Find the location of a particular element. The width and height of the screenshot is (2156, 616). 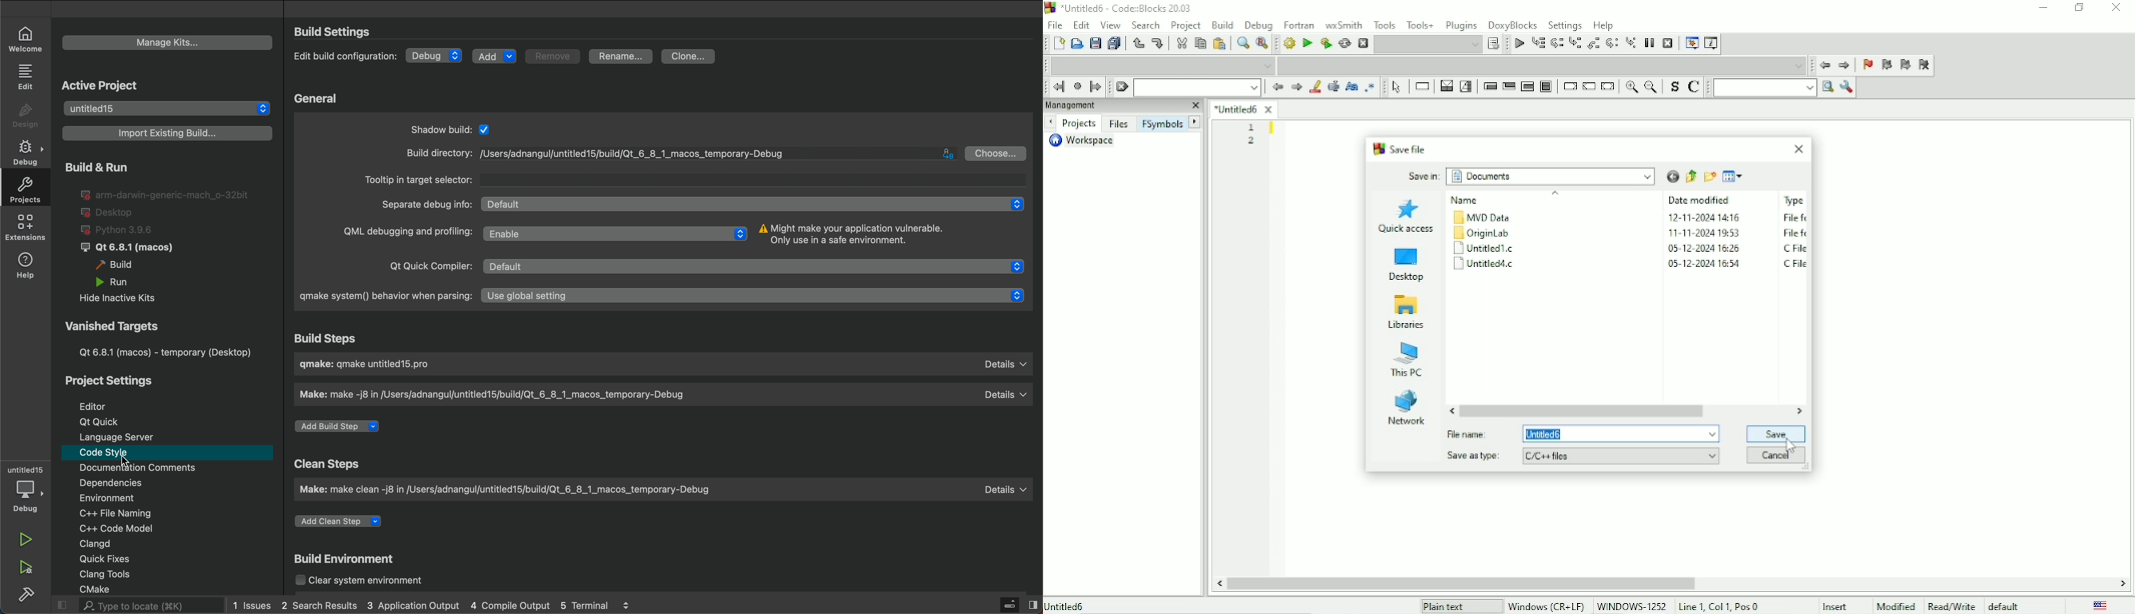

Save as type is located at coordinates (1582, 457).